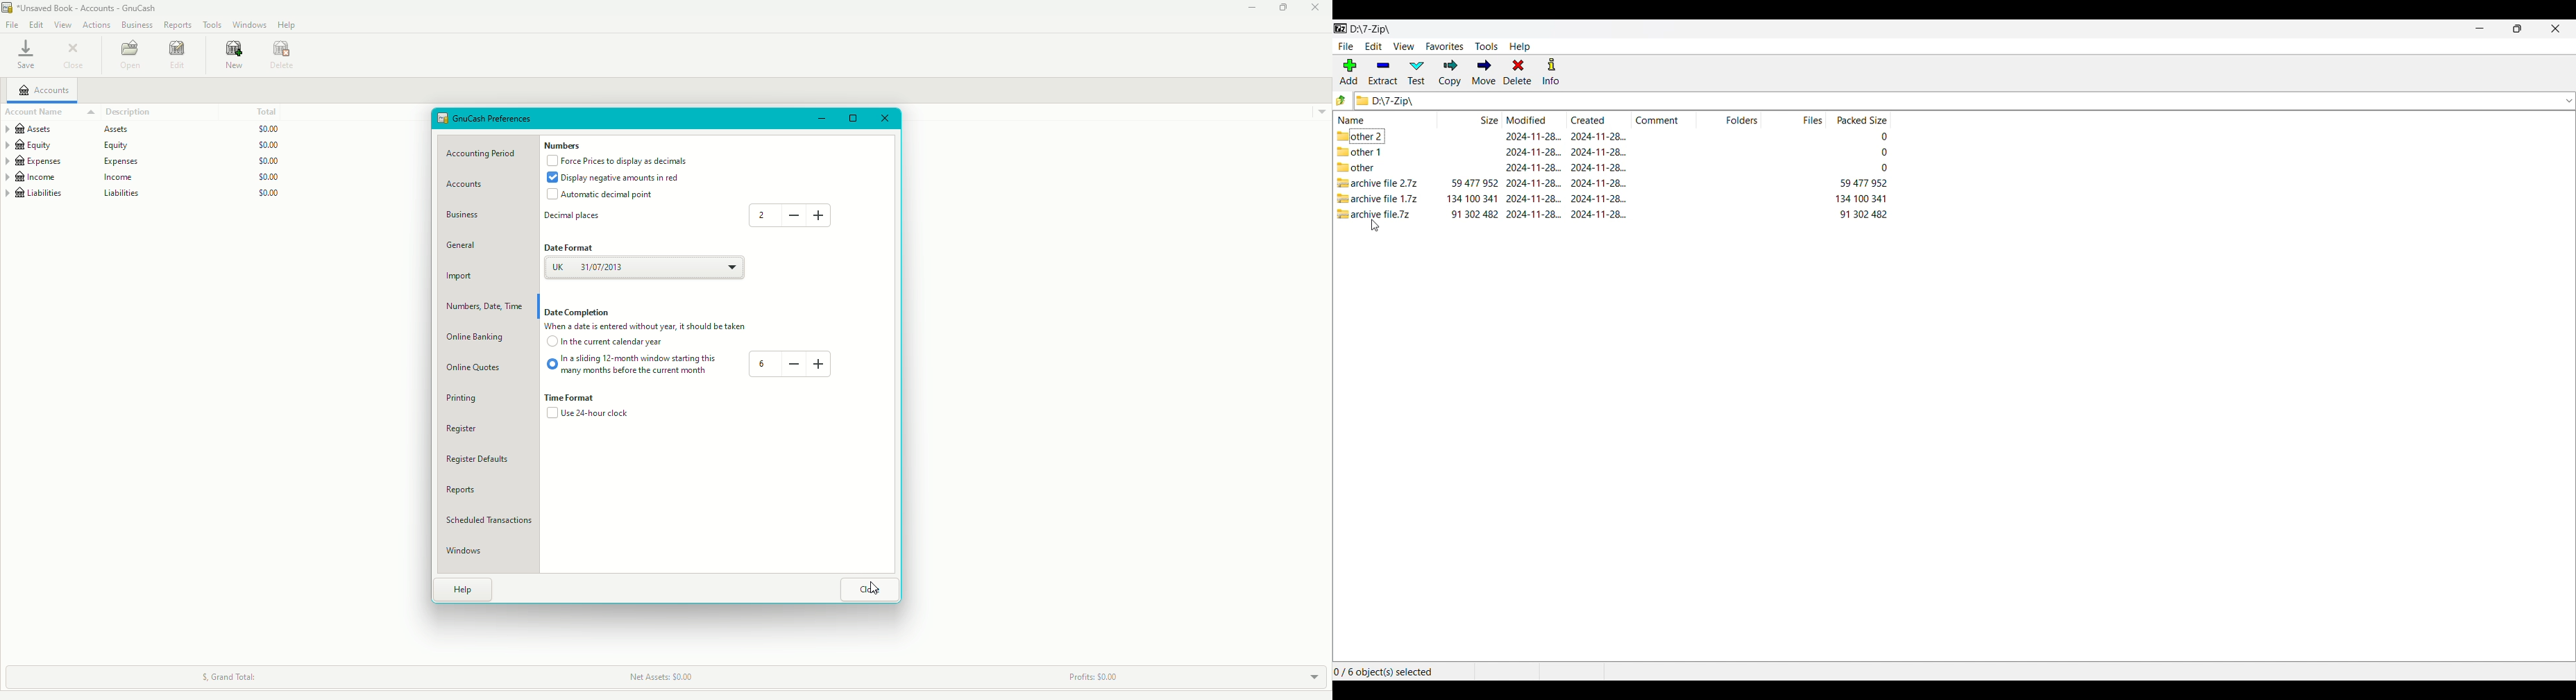 The image size is (2576, 700). Describe the element at coordinates (2480, 29) in the screenshot. I see `Minimize` at that location.